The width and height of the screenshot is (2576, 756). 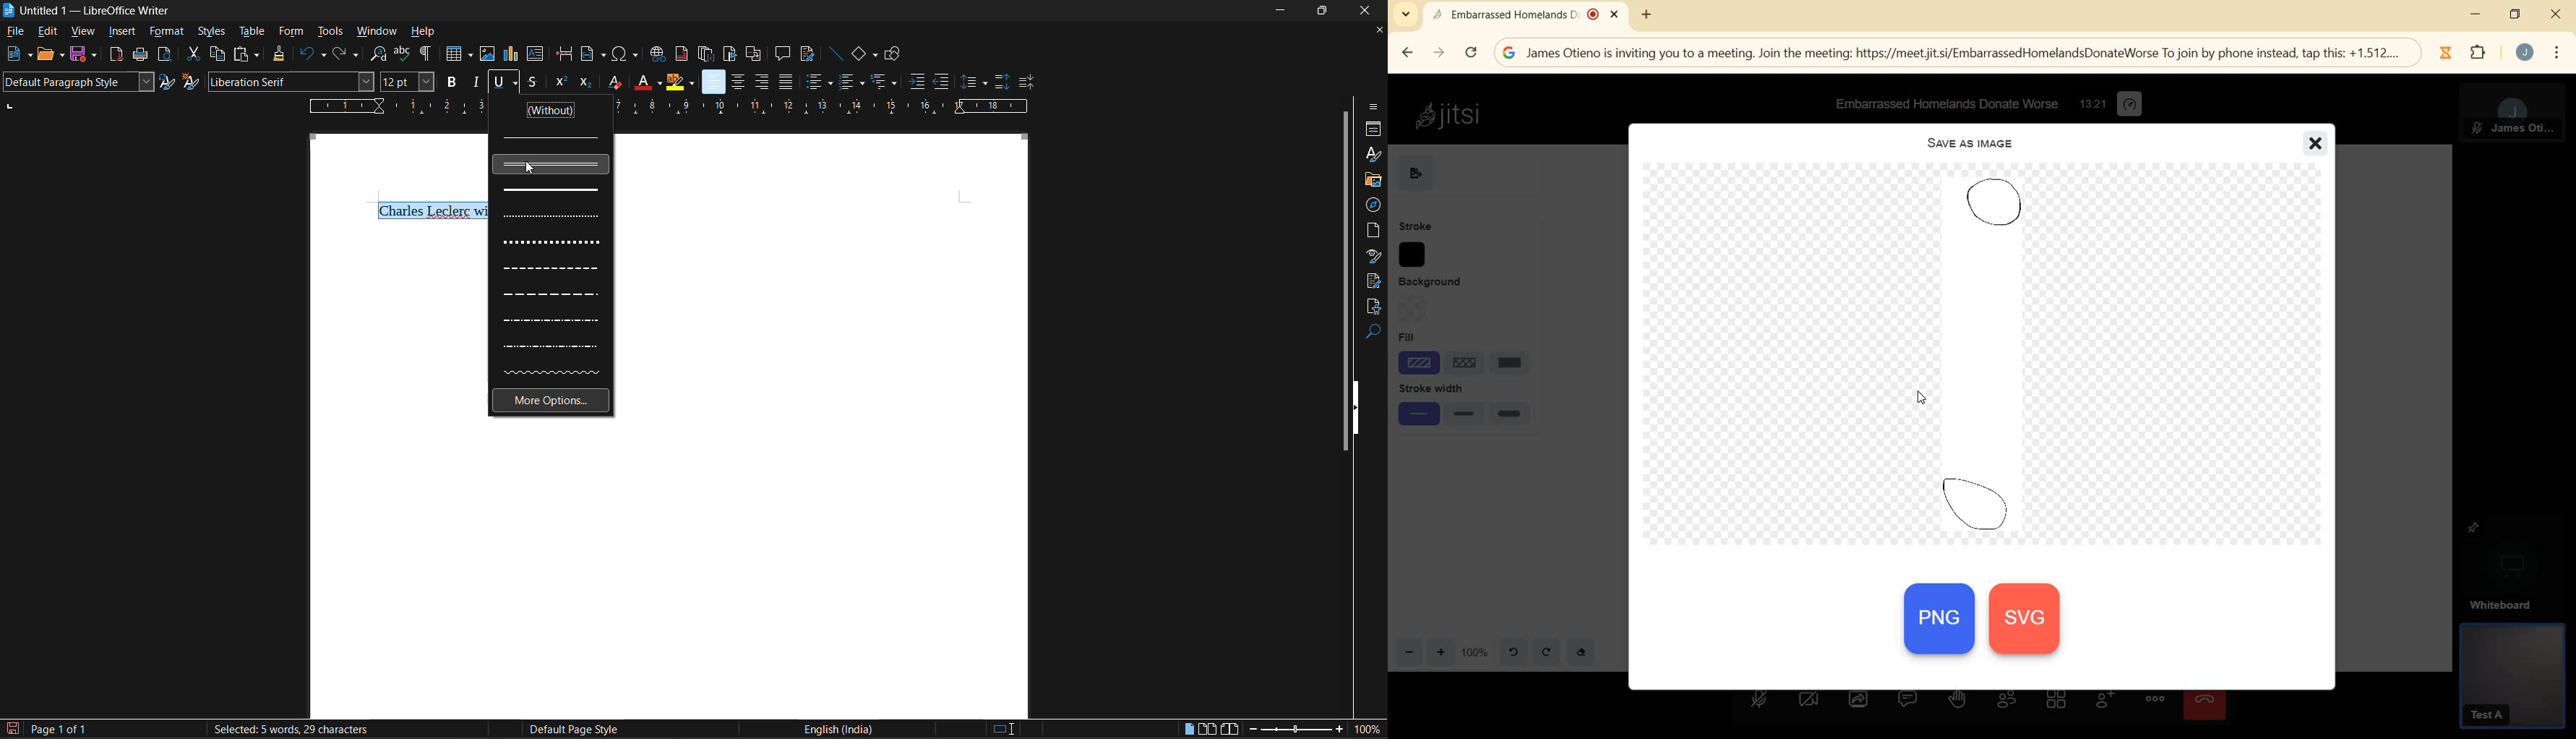 What do you see at coordinates (1372, 307) in the screenshot?
I see `accessibility check` at bounding box center [1372, 307].